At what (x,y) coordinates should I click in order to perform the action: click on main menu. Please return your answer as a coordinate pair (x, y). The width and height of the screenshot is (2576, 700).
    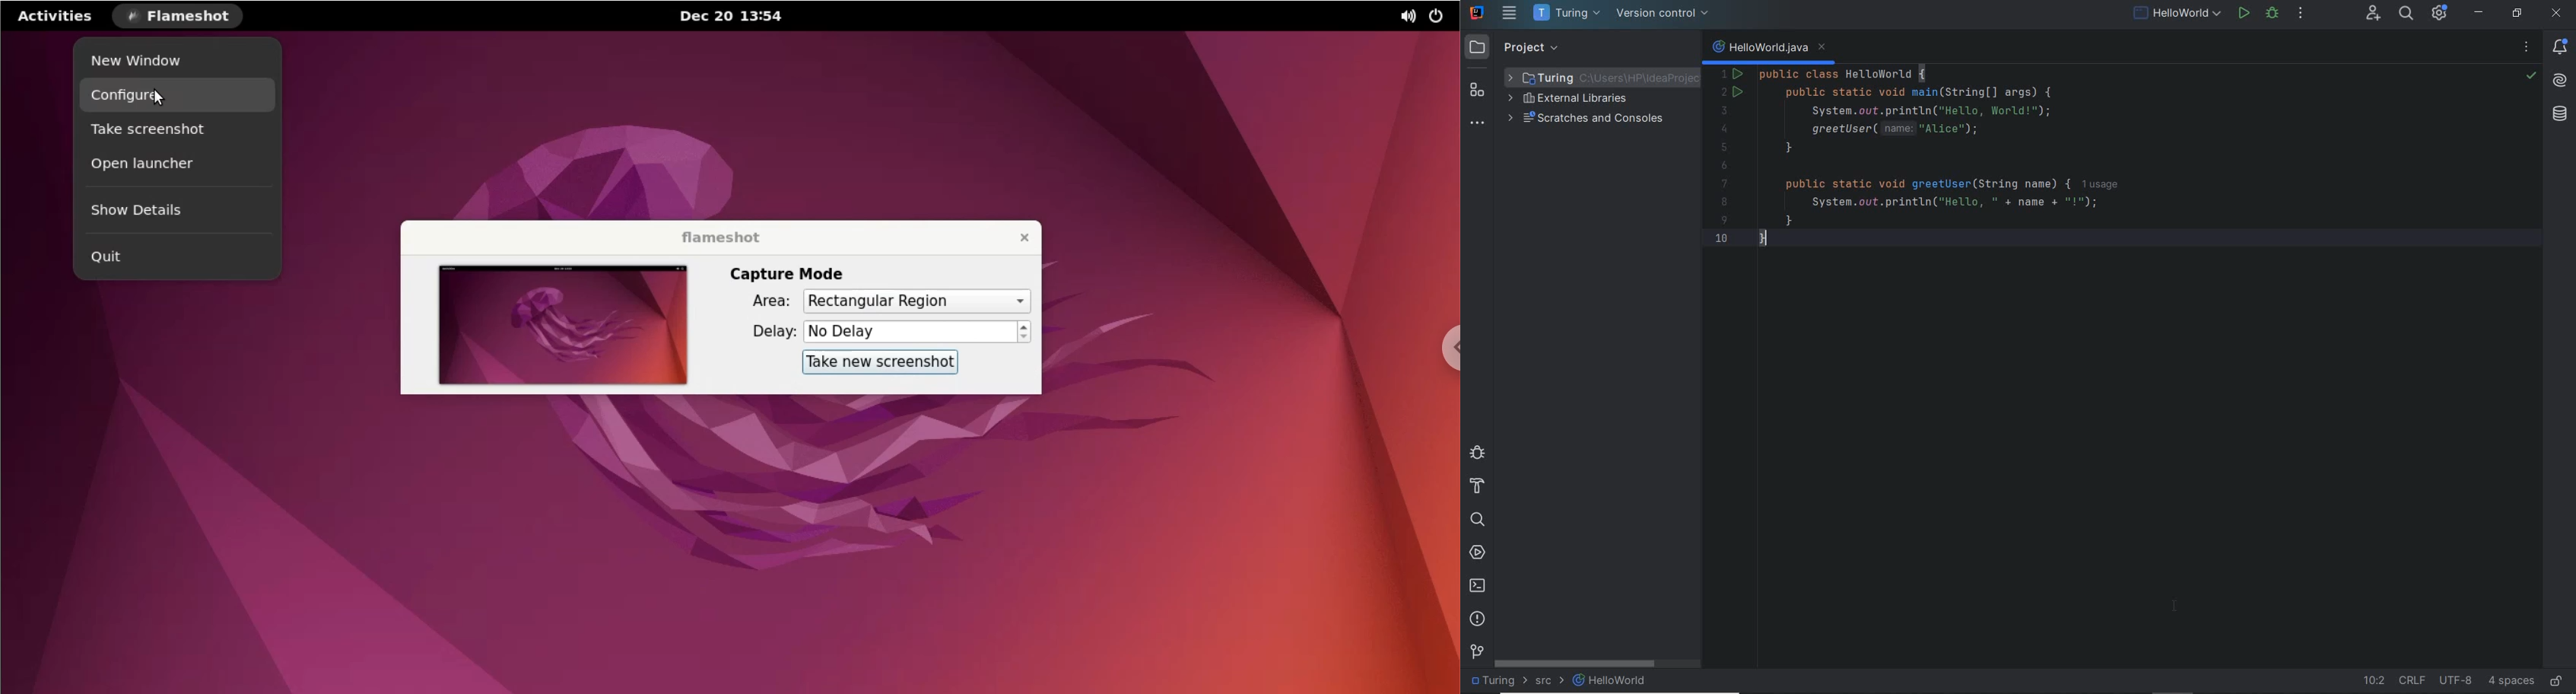
    Looking at the image, I should click on (1510, 13).